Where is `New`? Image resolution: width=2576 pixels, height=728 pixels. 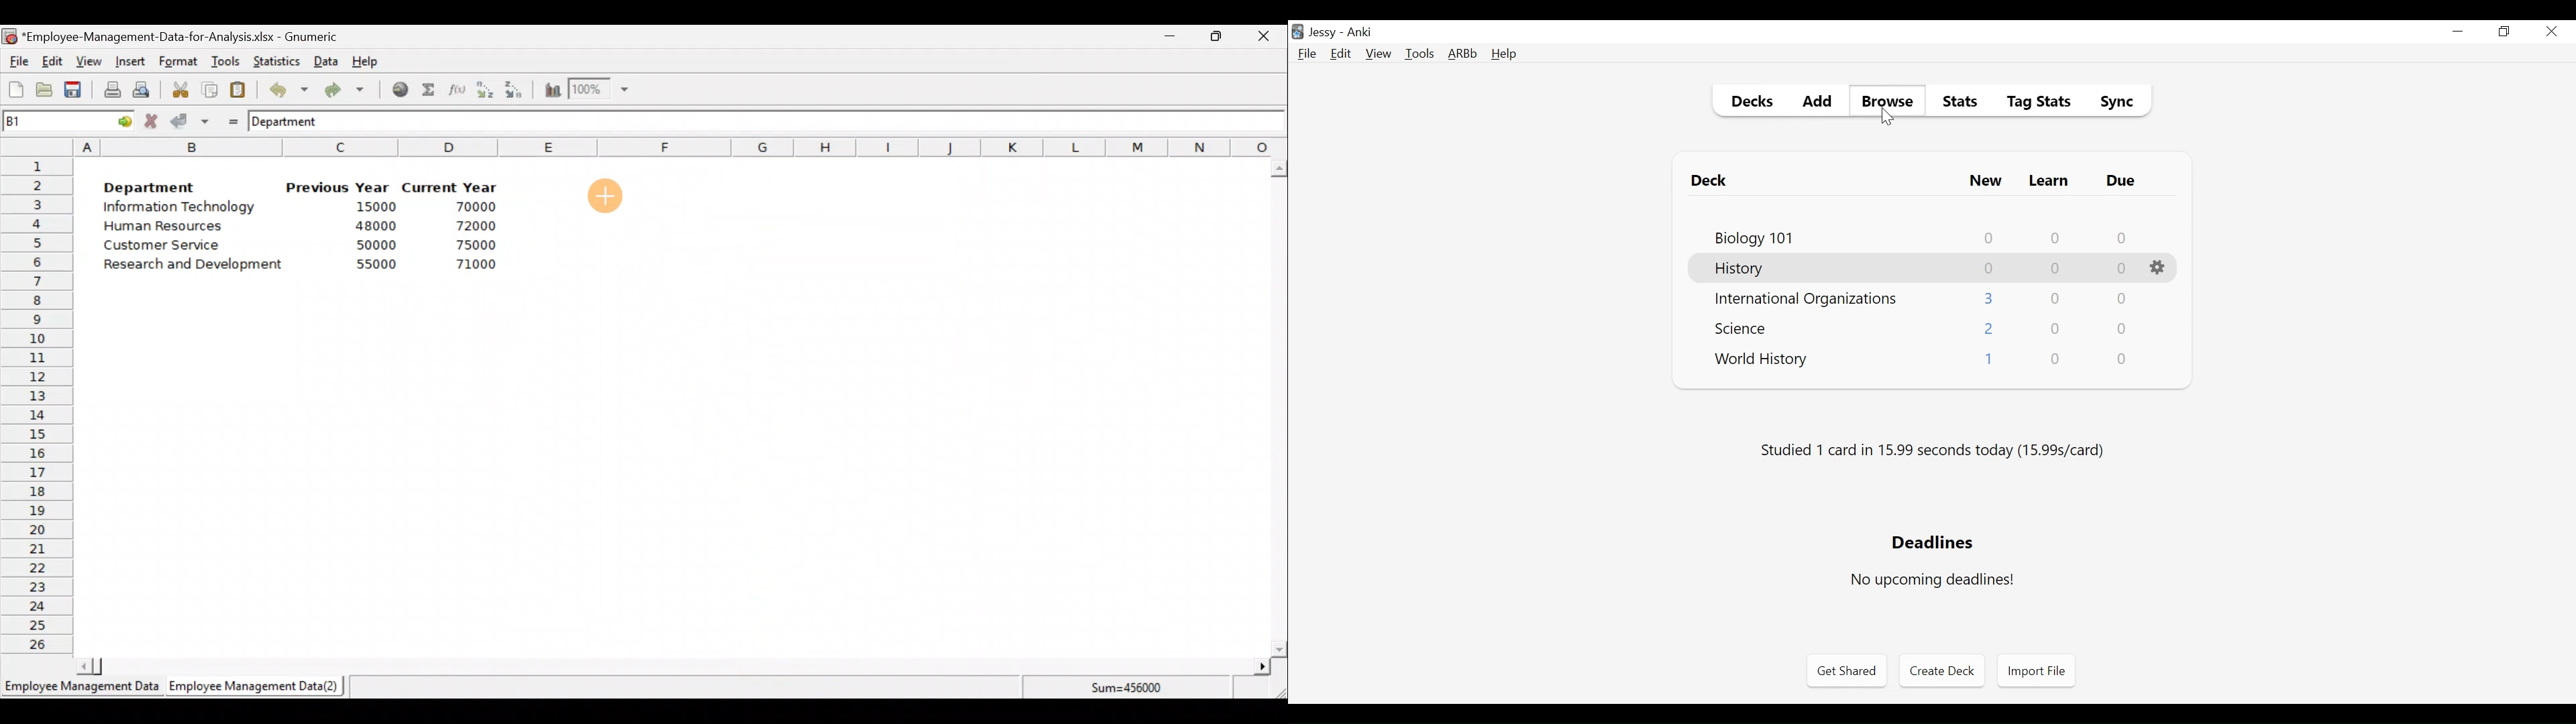 New is located at coordinates (1983, 180).